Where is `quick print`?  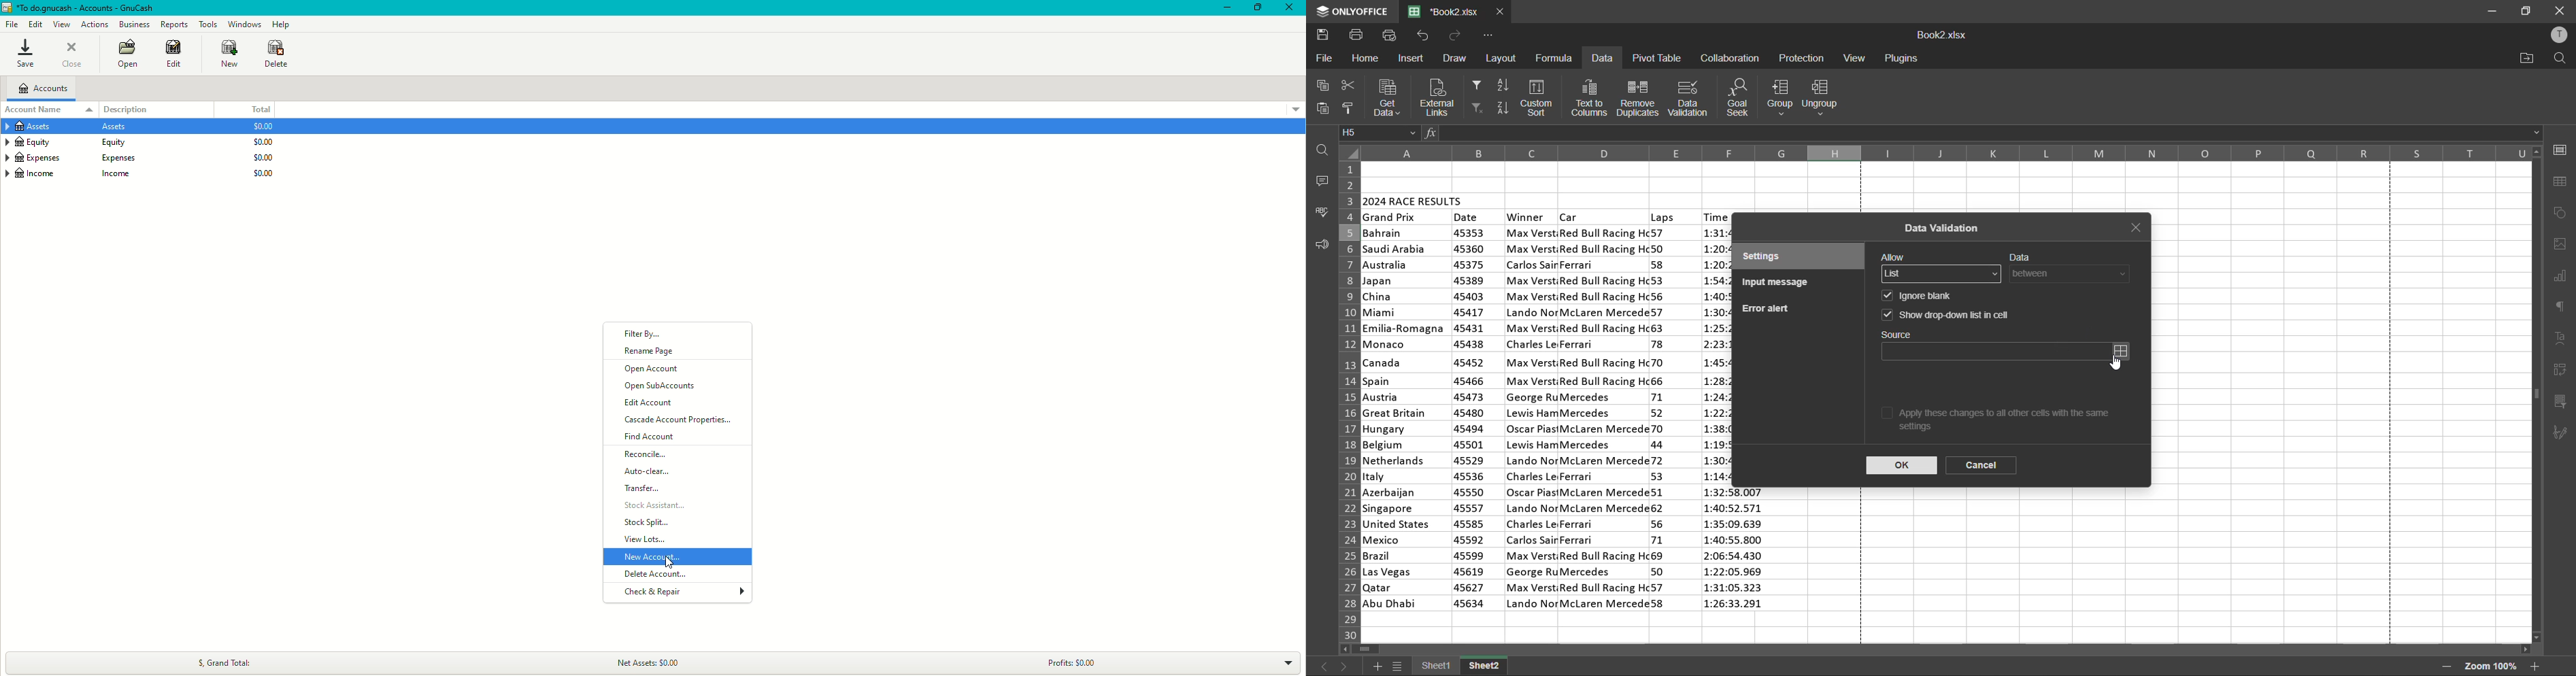
quick print is located at coordinates (1388, 35).